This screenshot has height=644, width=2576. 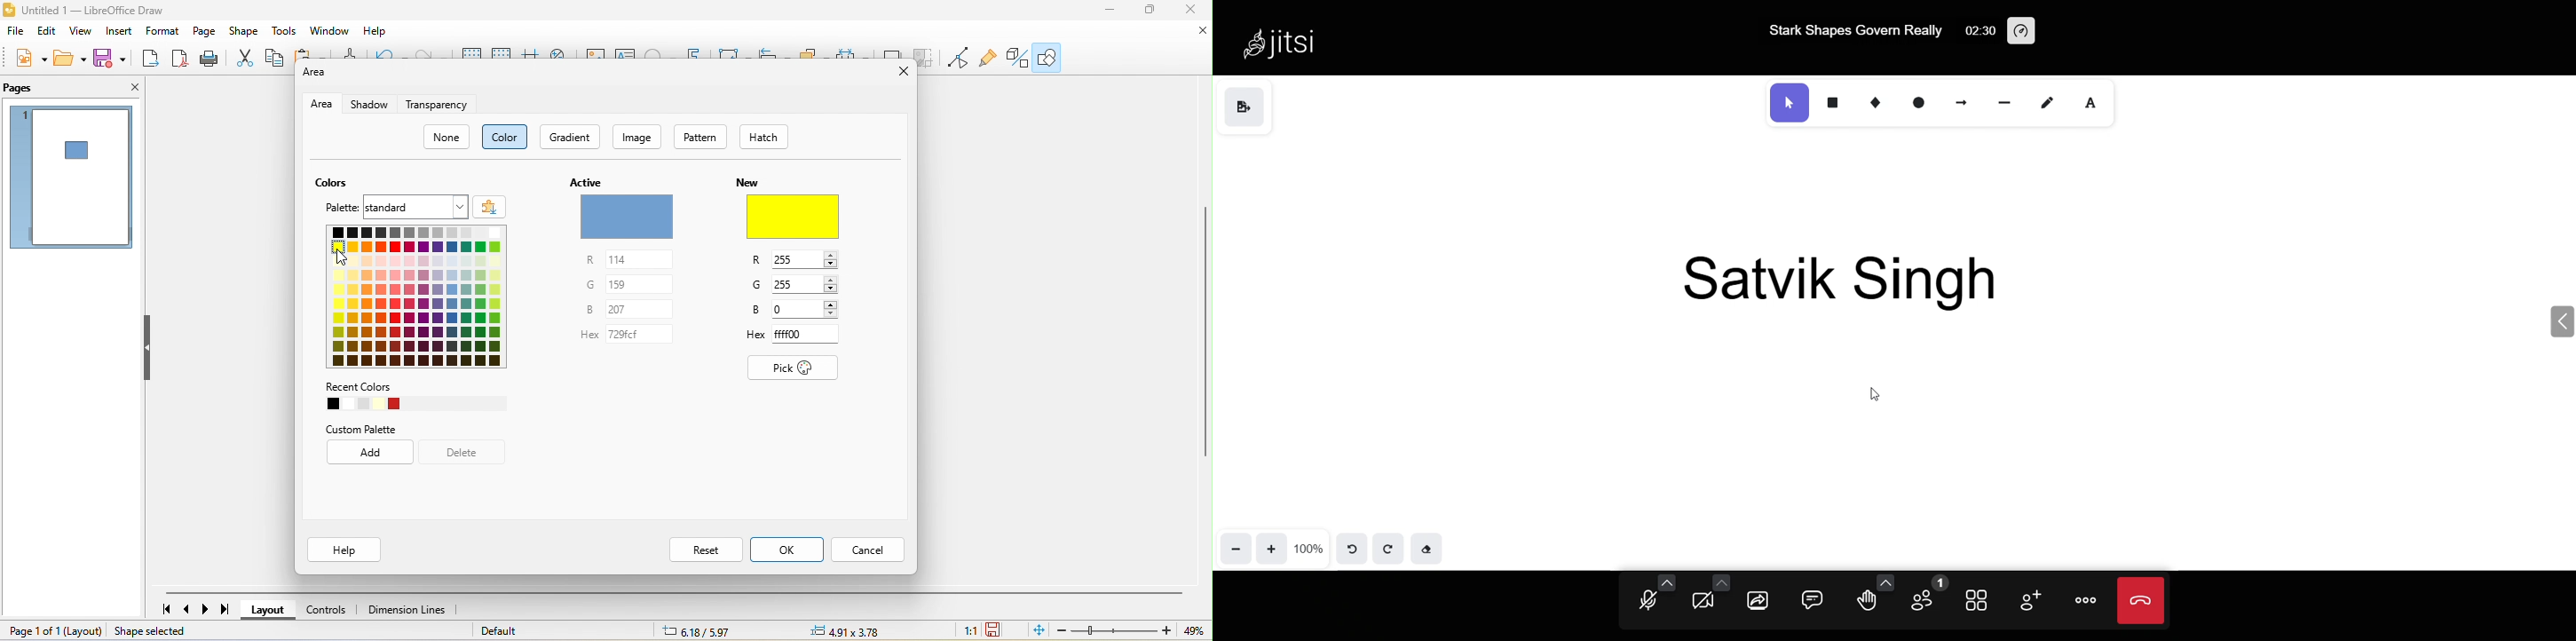 What do you see at coordinates (1274, 547) in the screenshot?
I see `zoom in` at bounding box center [1274, 547].